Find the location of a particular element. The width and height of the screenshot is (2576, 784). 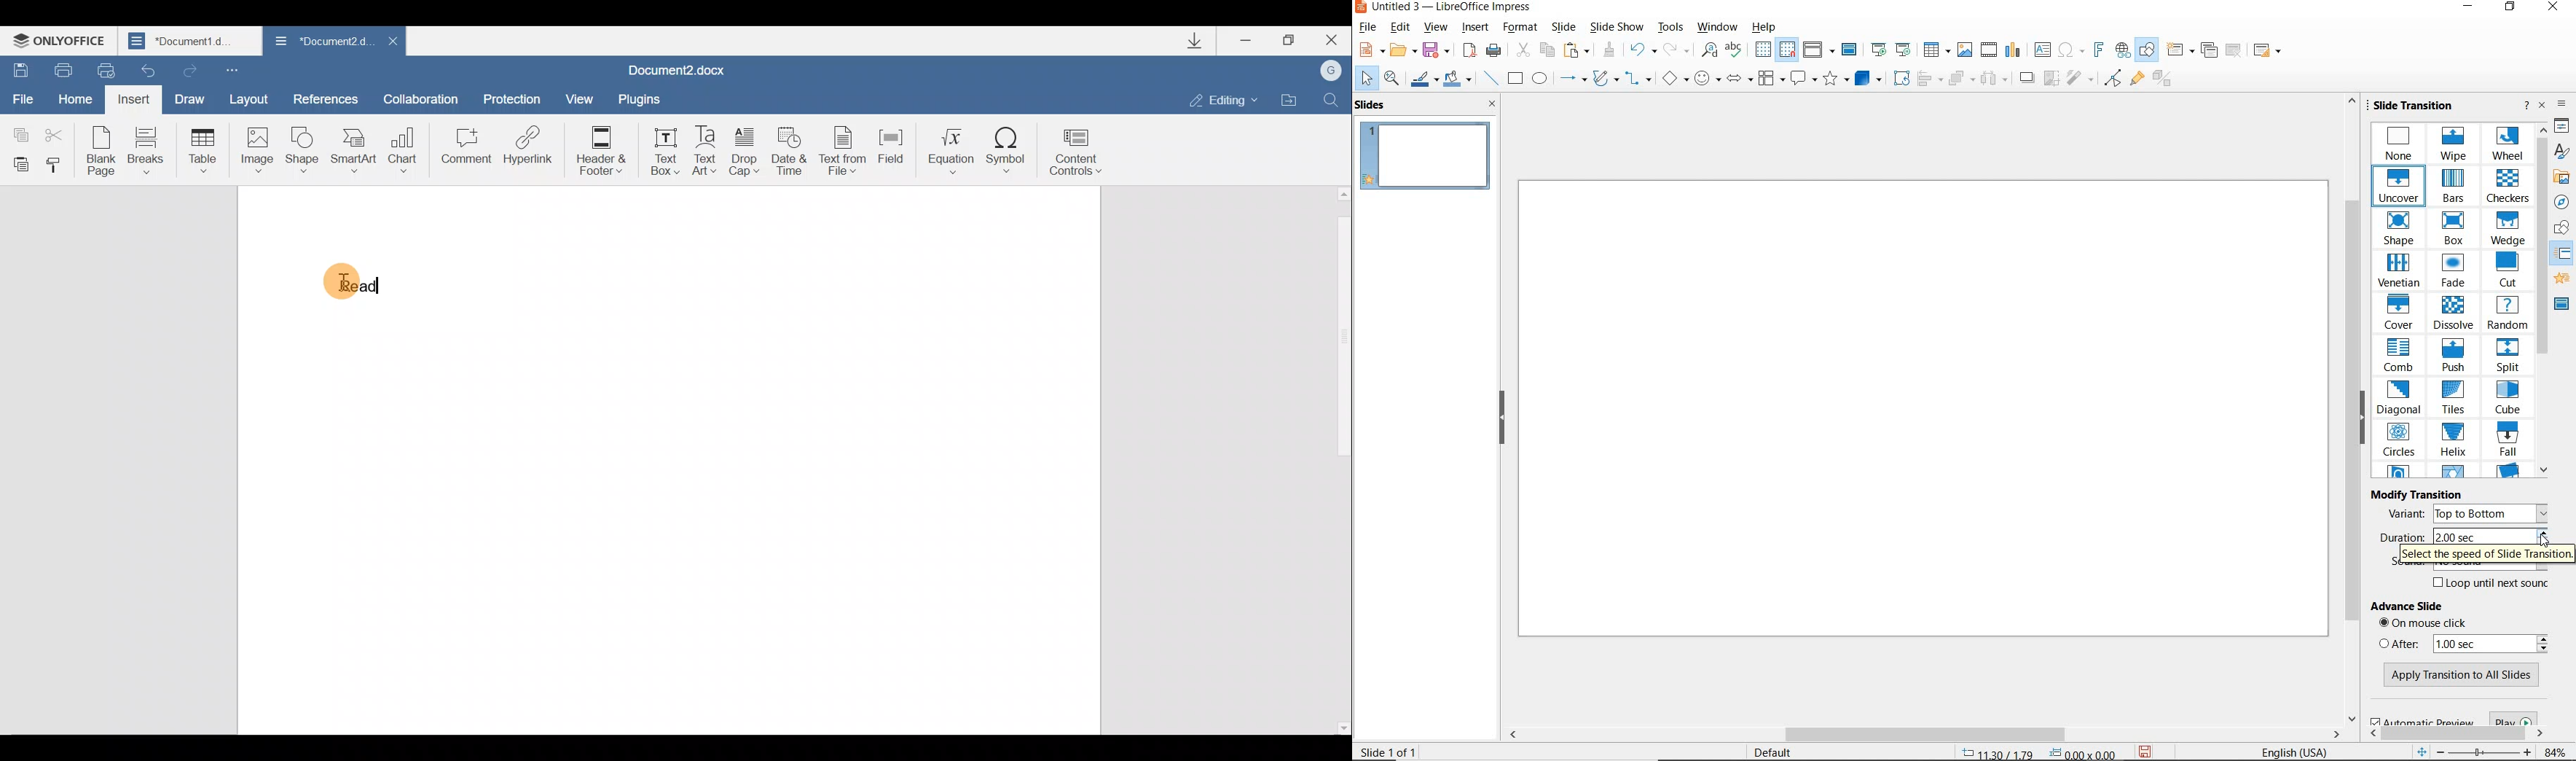

Breaks is located at coordinates (146, 149).